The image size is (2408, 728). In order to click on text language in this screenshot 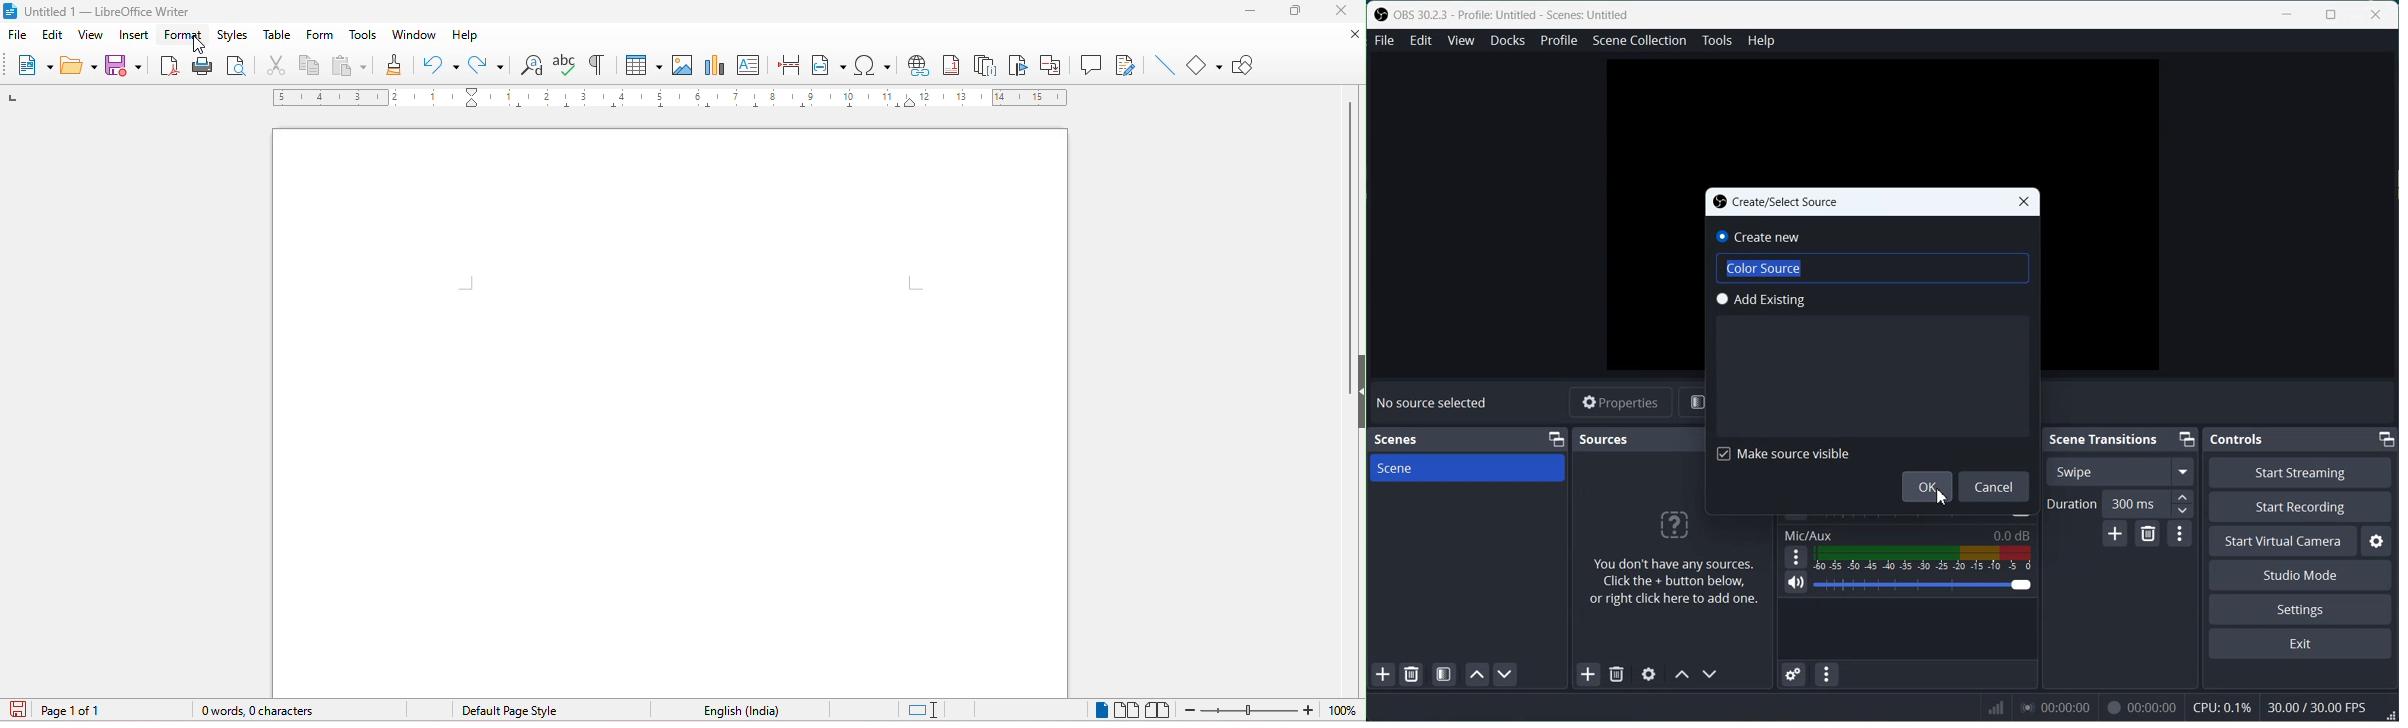, I will do `click(741, 712)`.